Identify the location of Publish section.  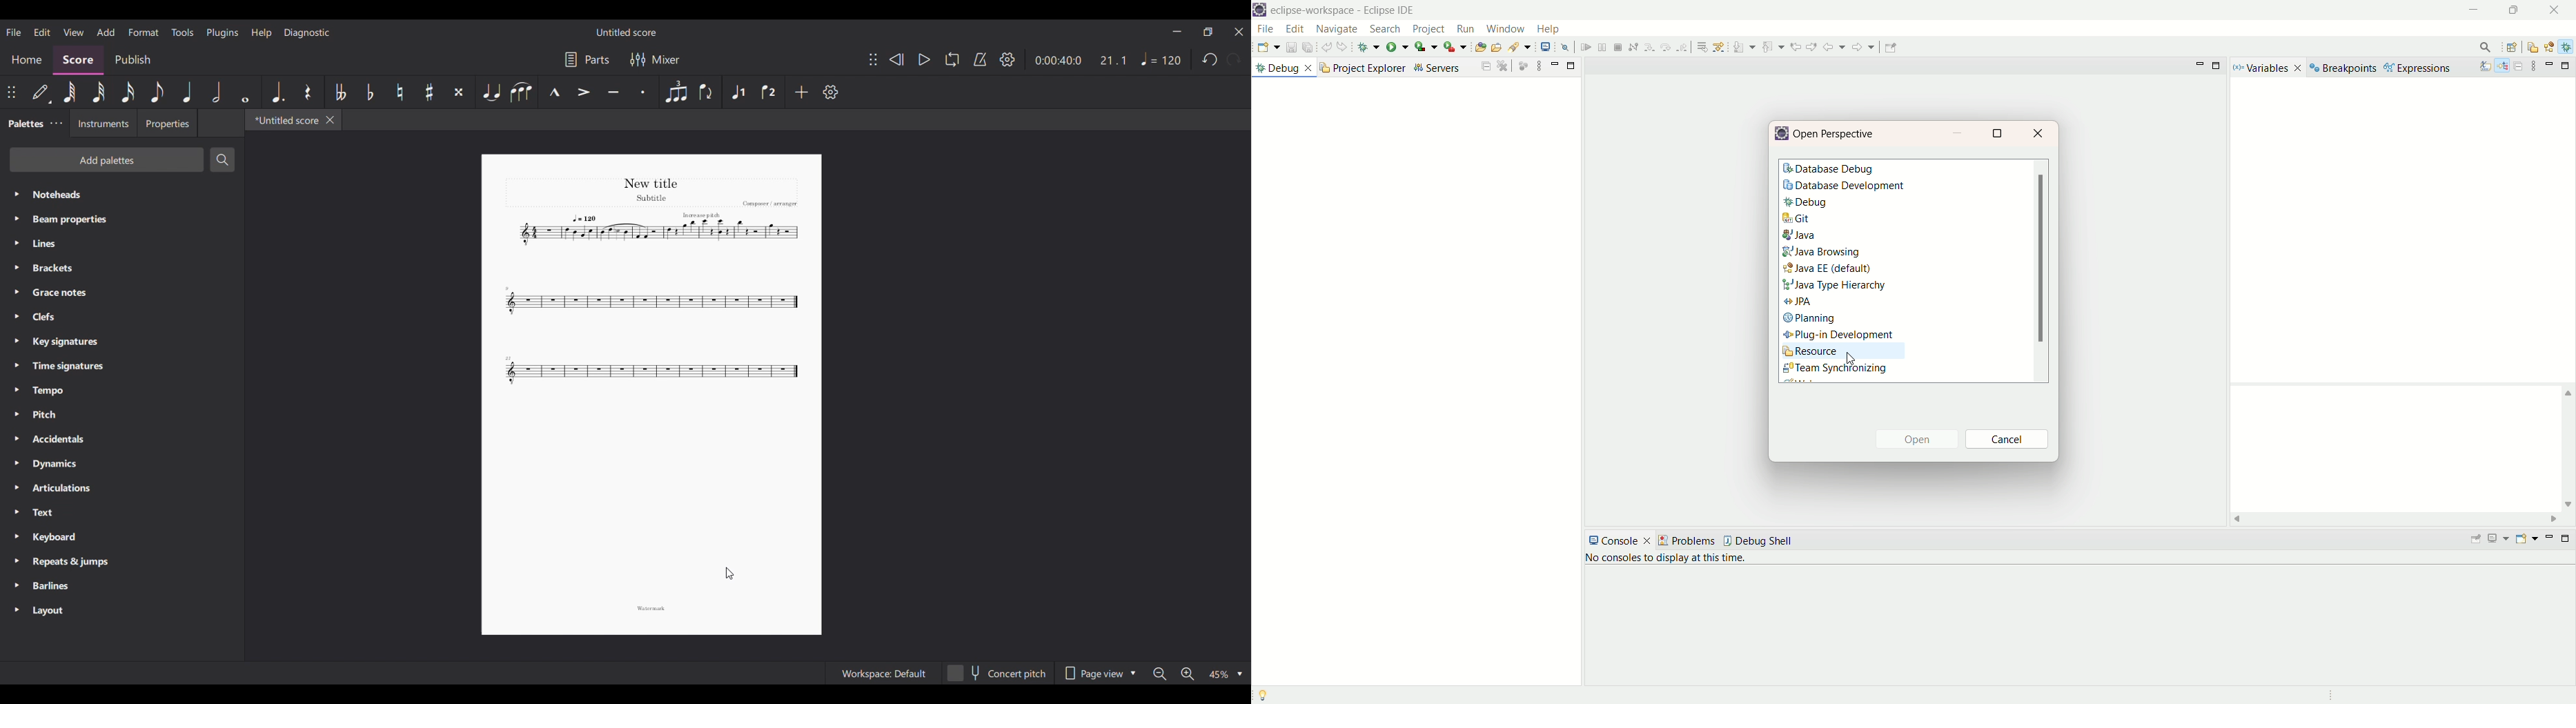
(132, 61).